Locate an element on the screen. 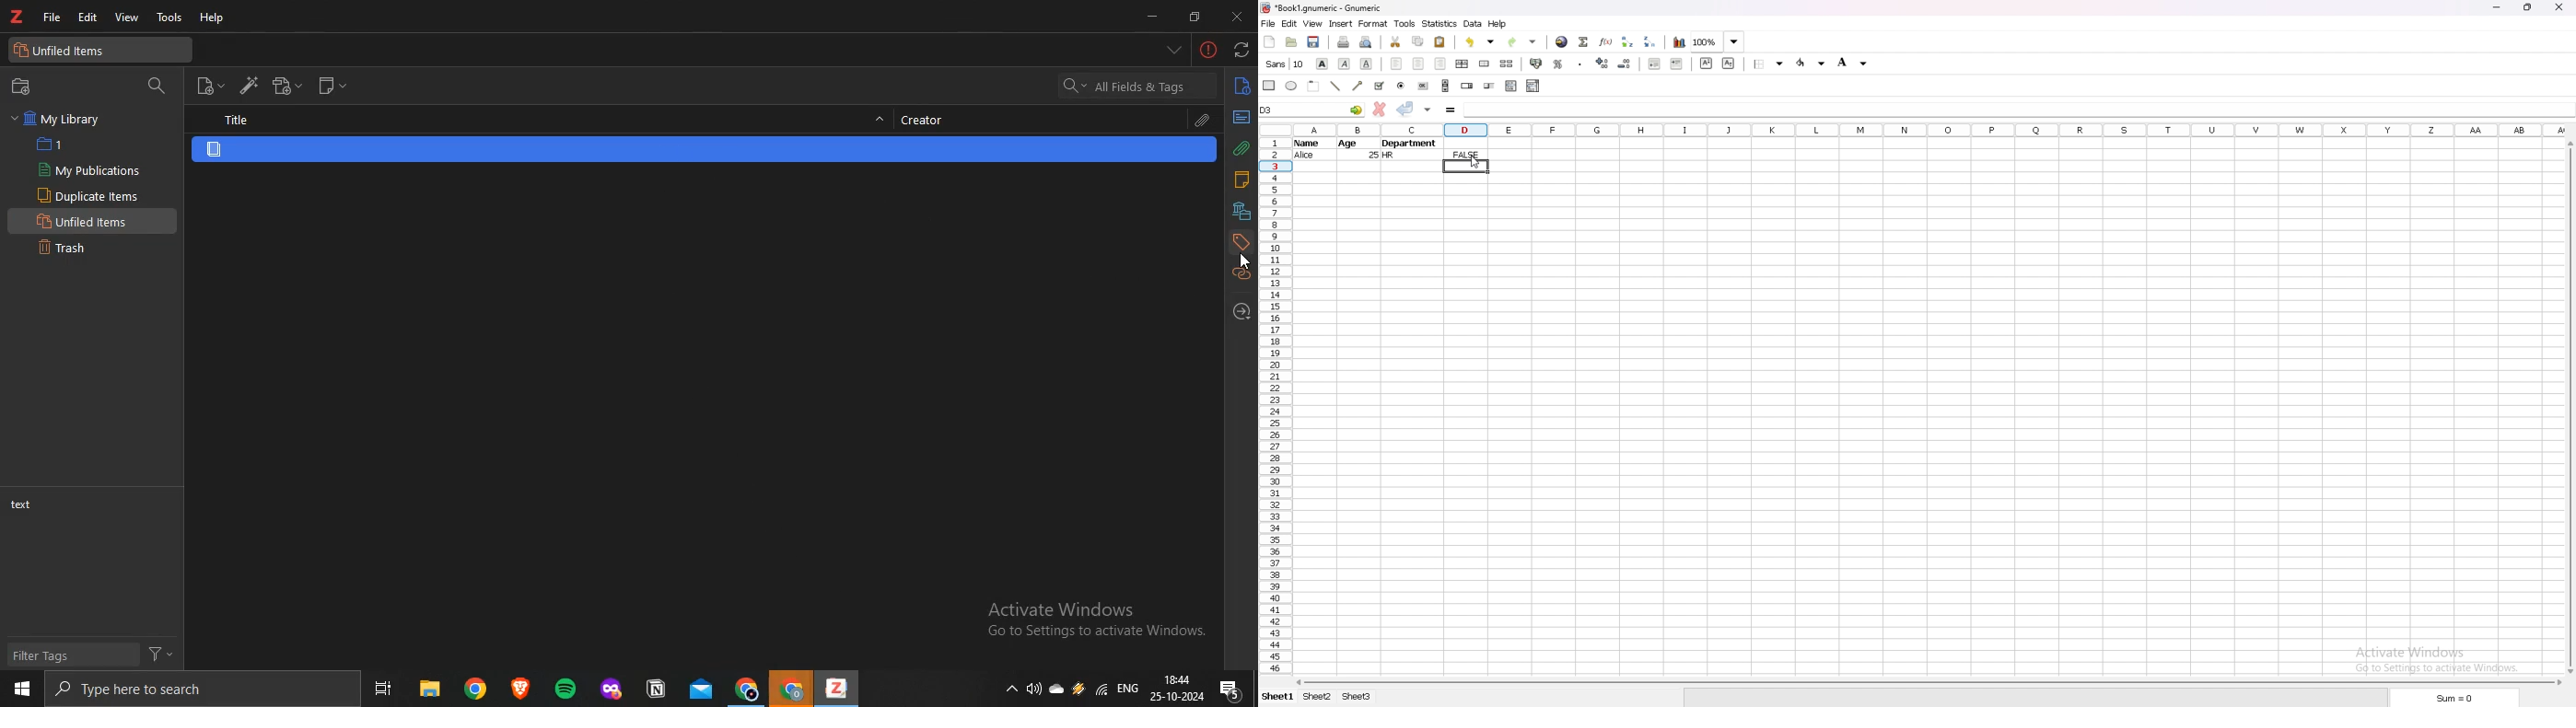 This screenshot has width=2576, height=728. tickbox is located at coordinates (1379, 85).